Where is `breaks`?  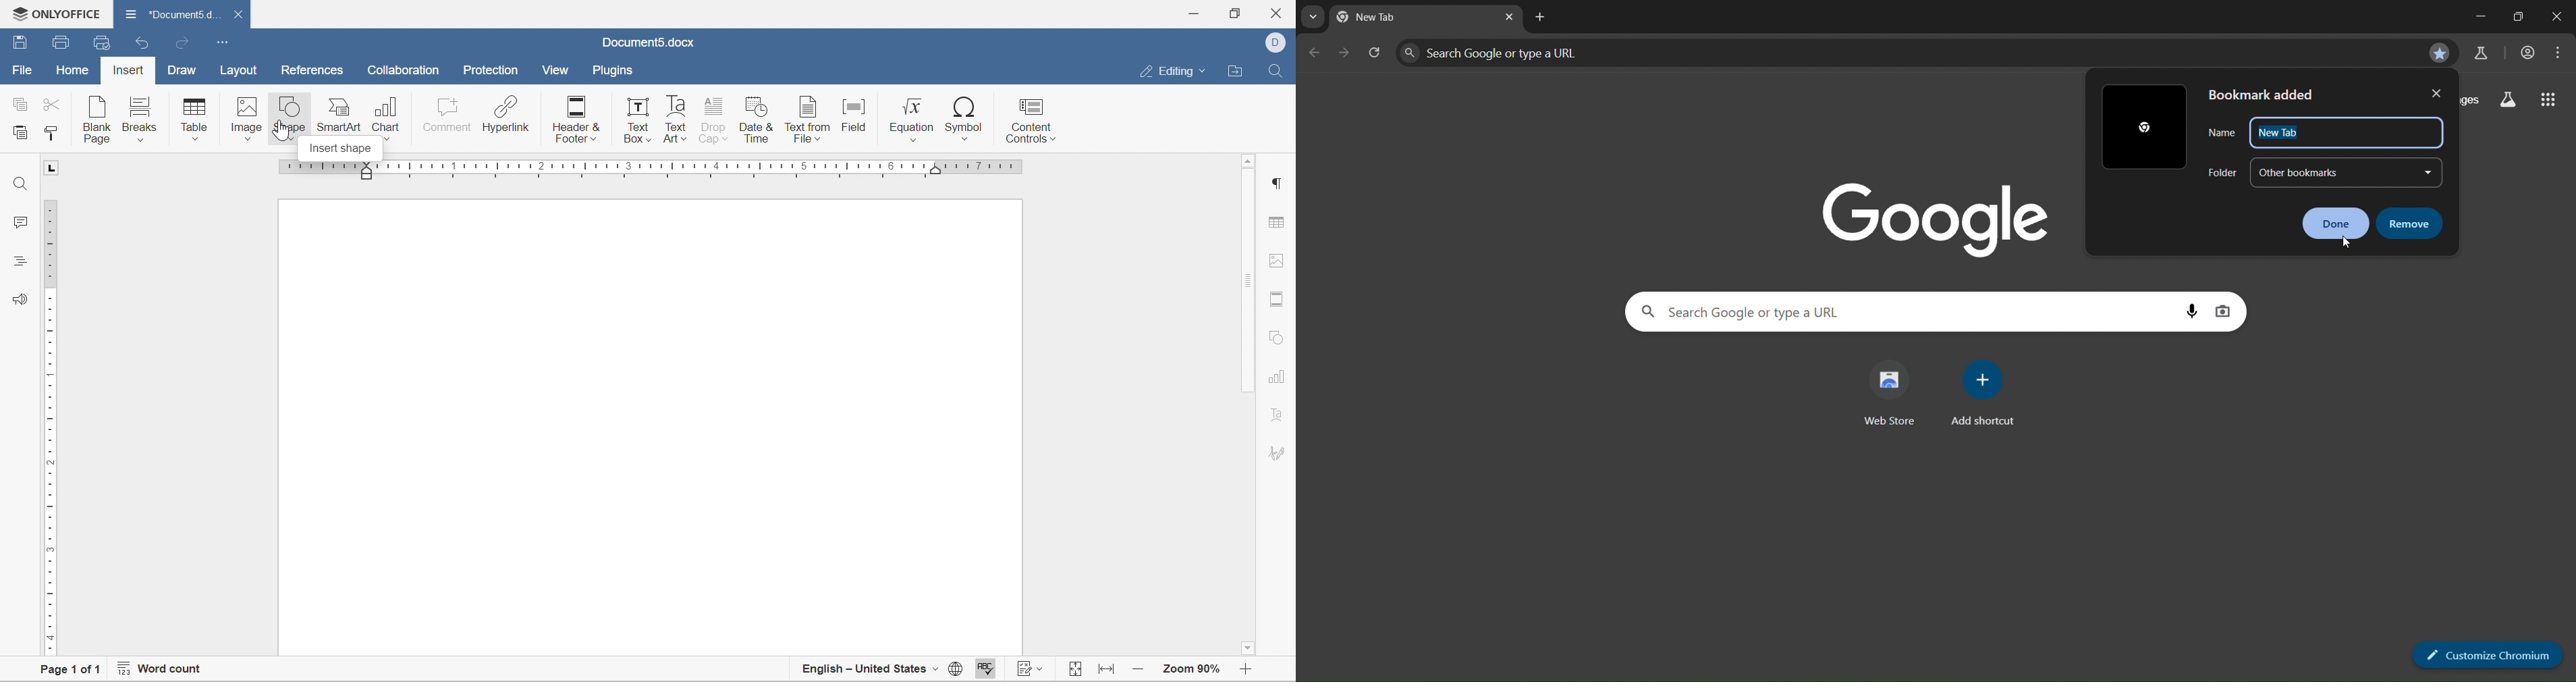 breaks is located at coordinates (142, 116).